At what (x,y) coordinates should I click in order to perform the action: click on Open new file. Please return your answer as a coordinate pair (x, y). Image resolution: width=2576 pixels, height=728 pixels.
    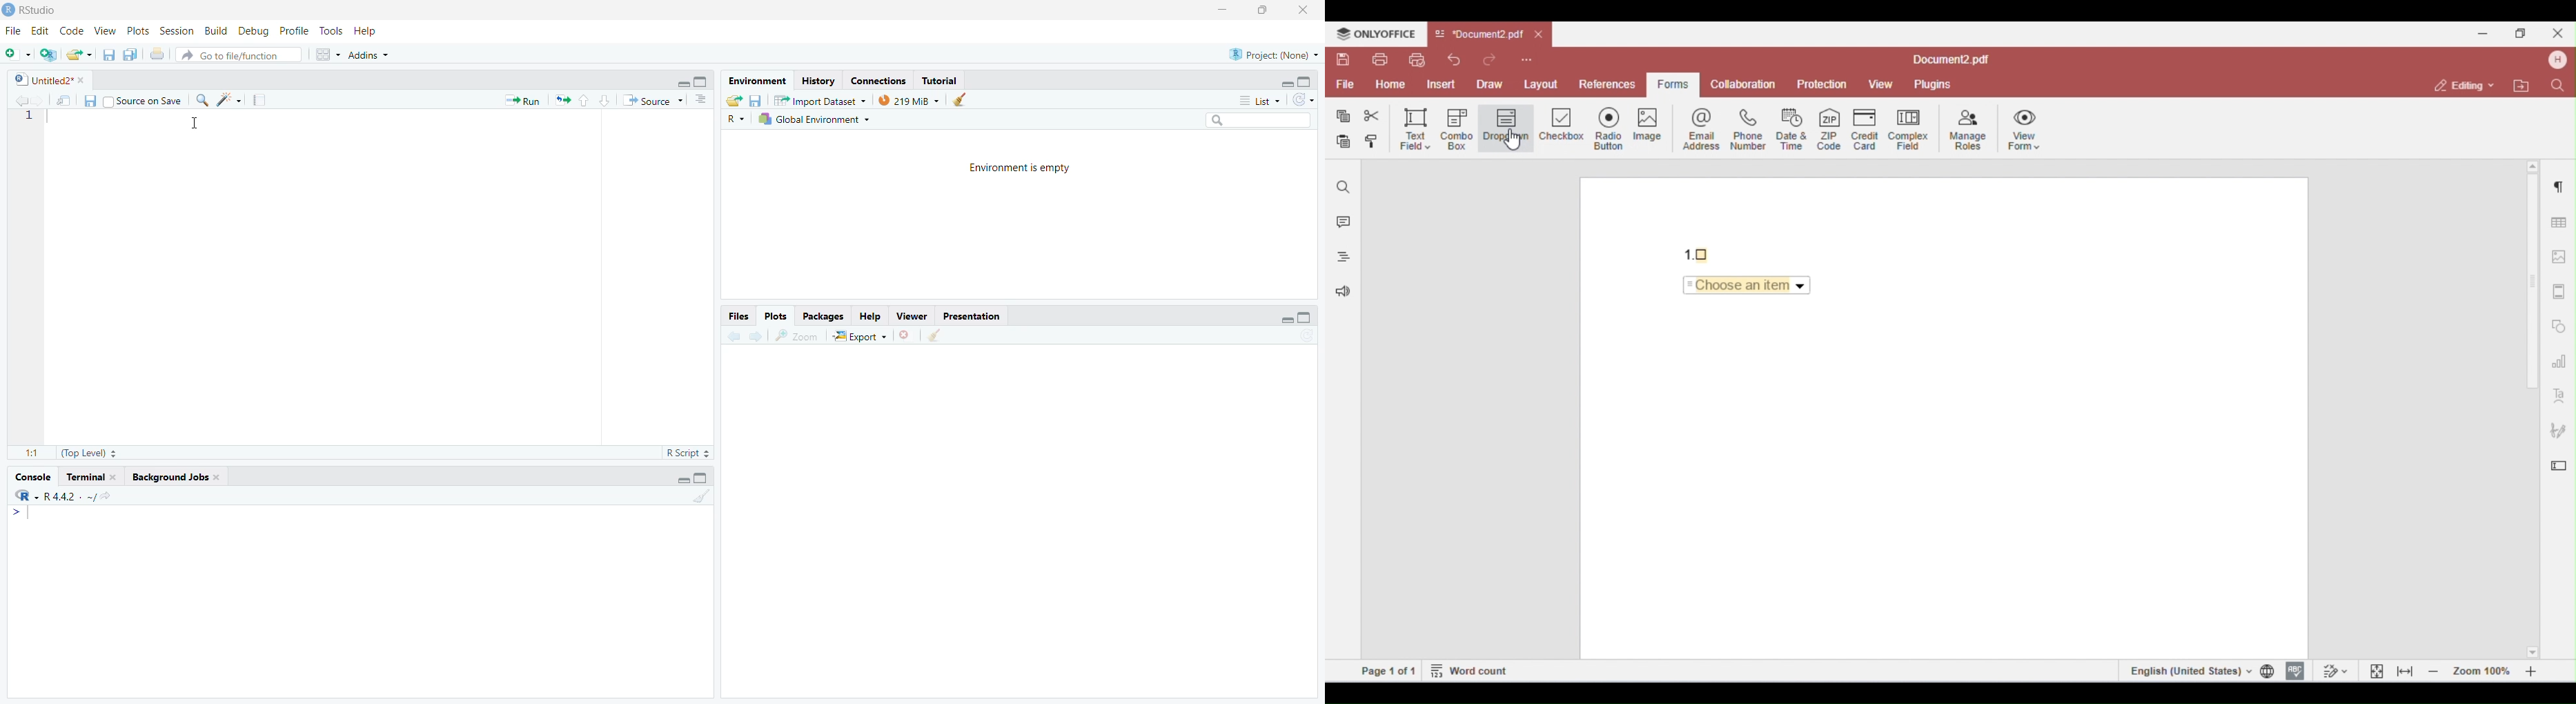
    Looking at the image, I should click on (18, 55).